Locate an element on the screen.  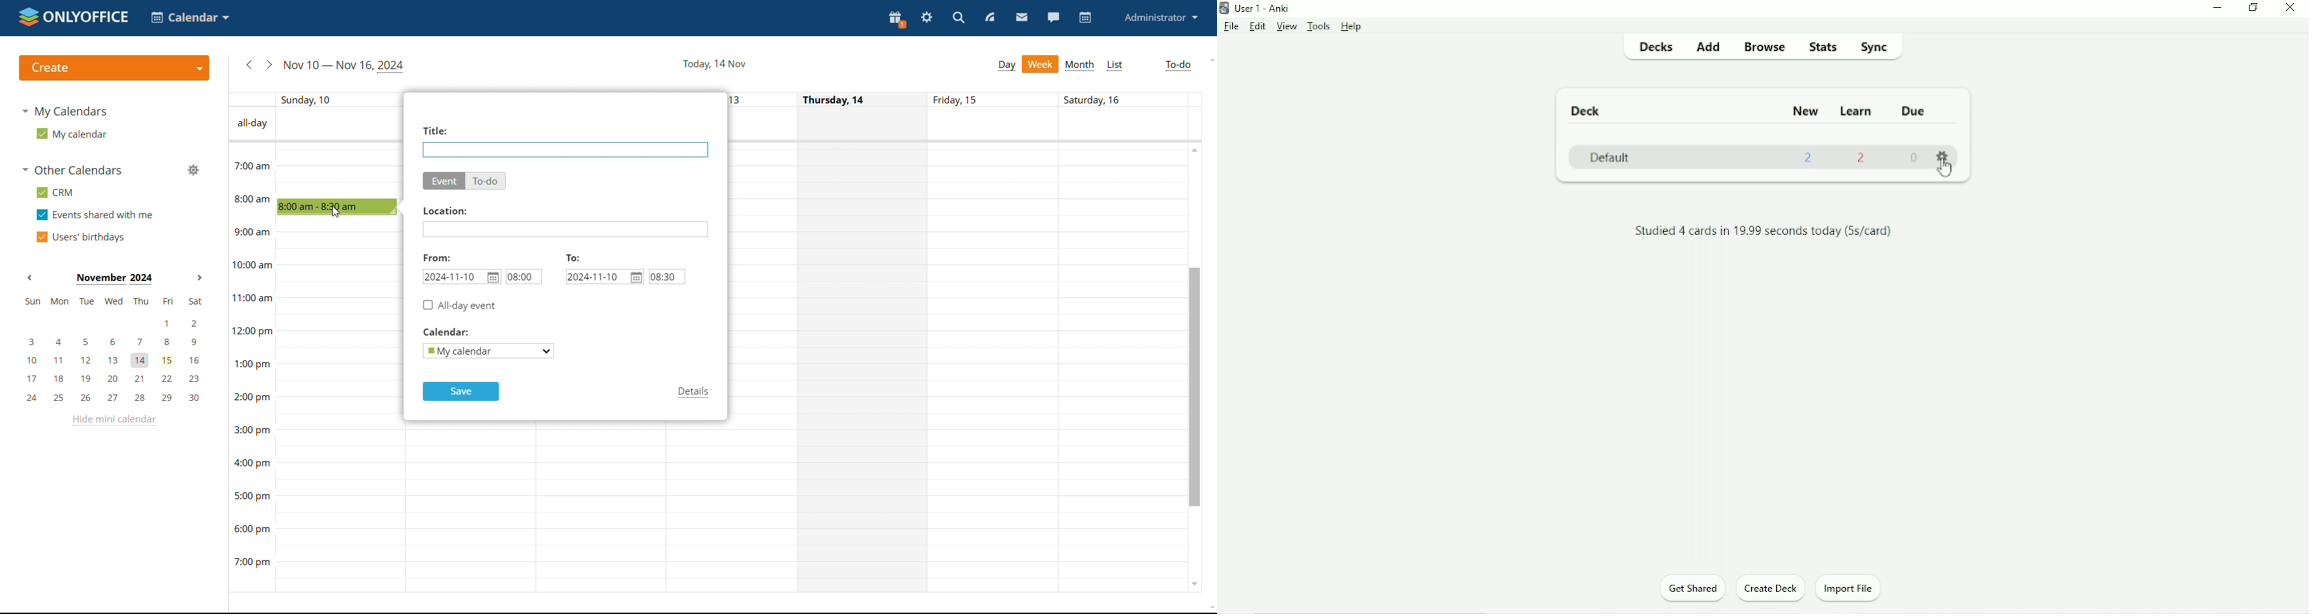
Settings is located at coordinates (1943, 155).